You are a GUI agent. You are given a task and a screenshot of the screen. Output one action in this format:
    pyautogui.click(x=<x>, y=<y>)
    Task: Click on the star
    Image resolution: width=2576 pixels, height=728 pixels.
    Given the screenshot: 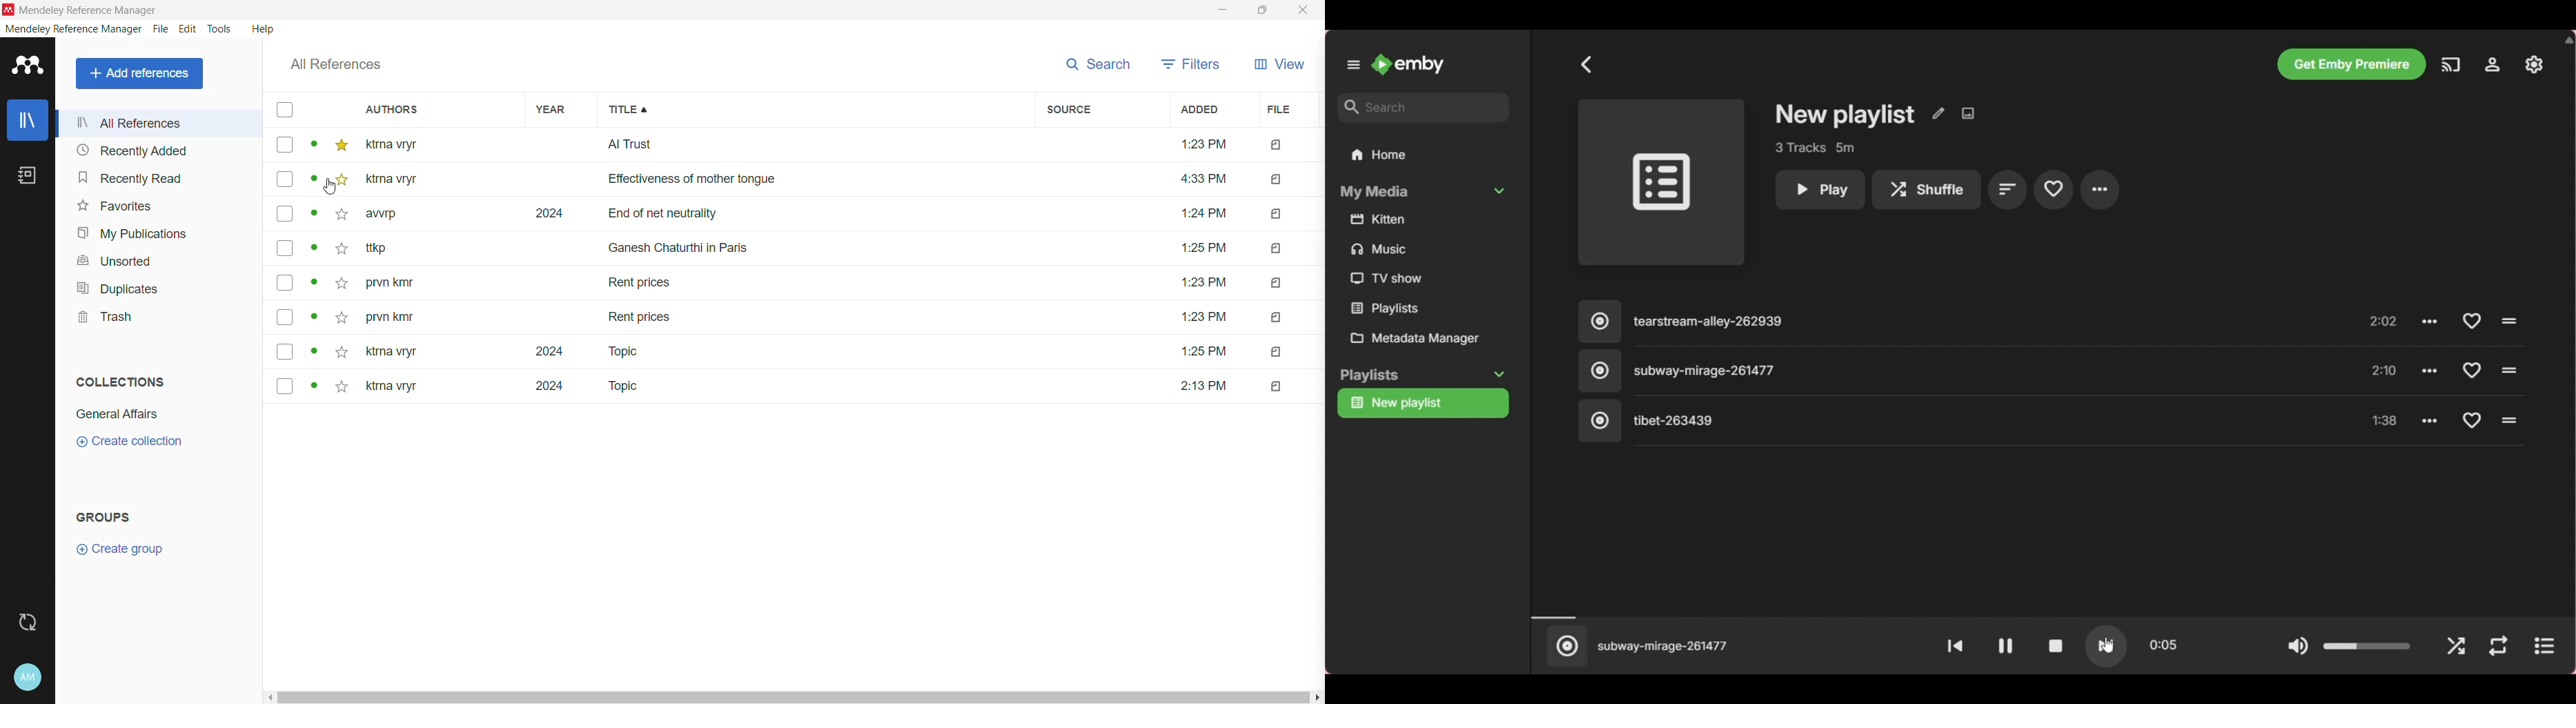 What is the action you would take?
    pyautogui.click(x=337, y=219)
    